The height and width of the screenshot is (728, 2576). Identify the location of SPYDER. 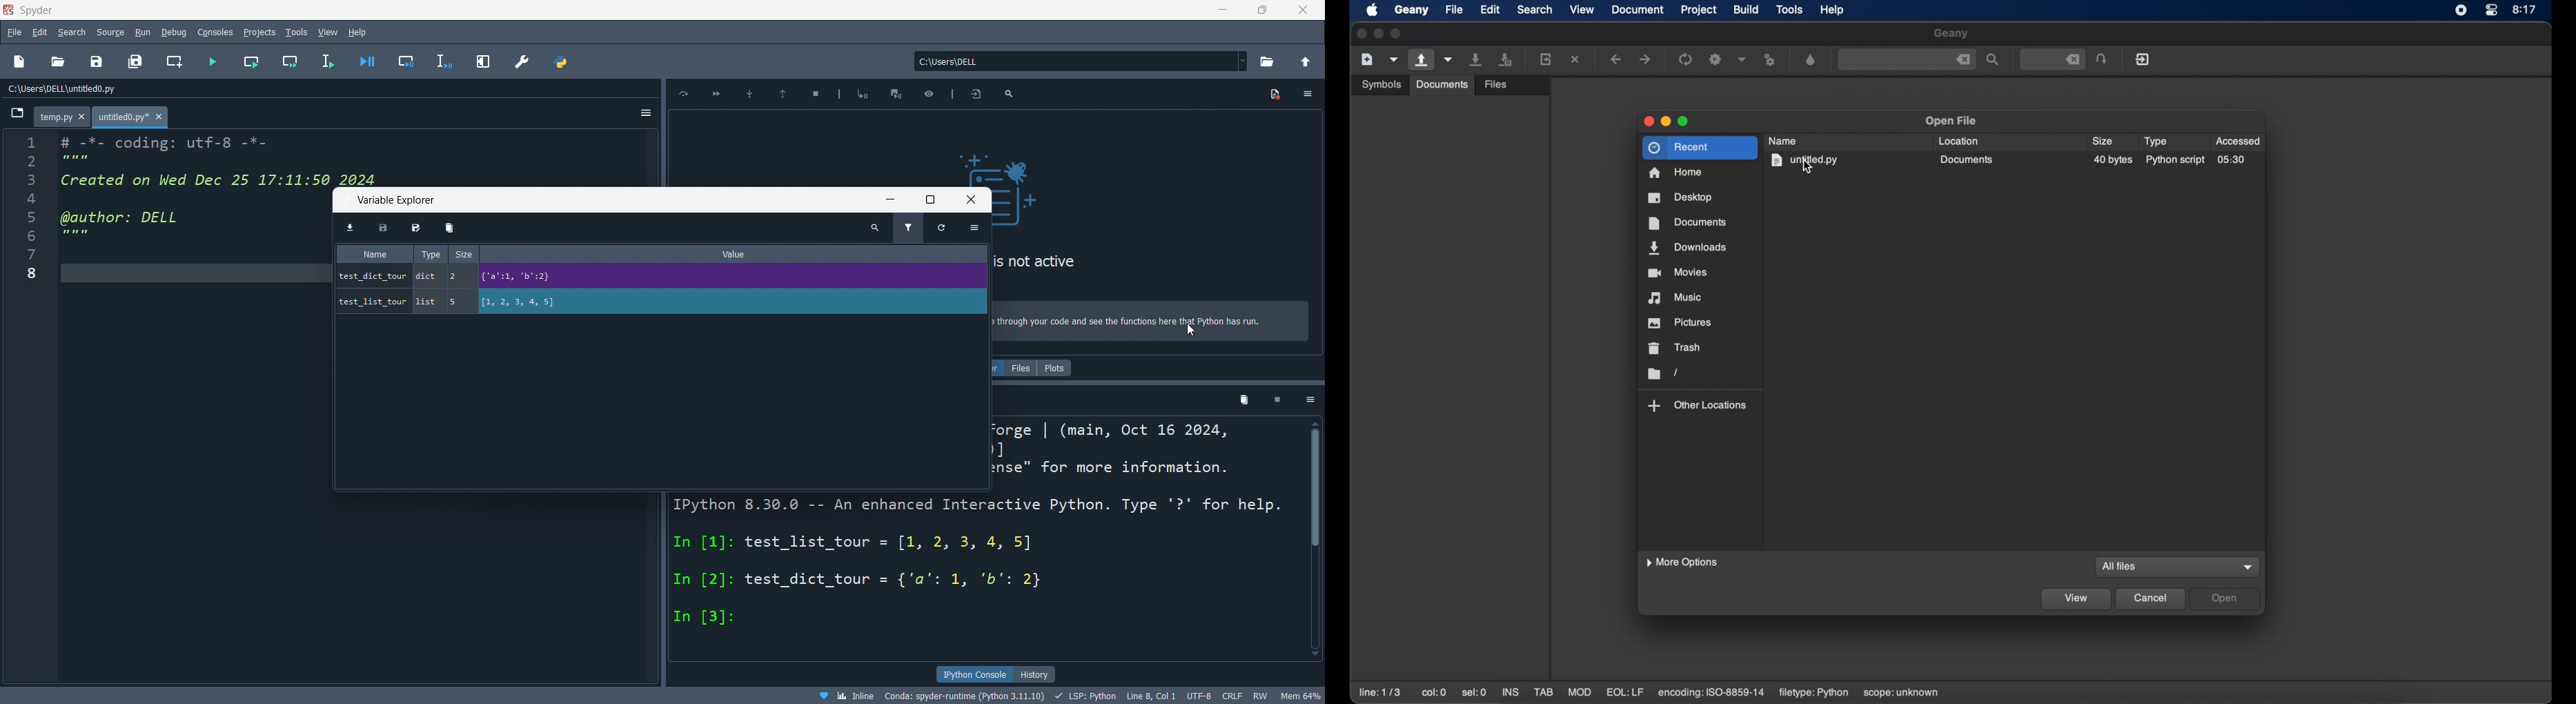
(41, 10).